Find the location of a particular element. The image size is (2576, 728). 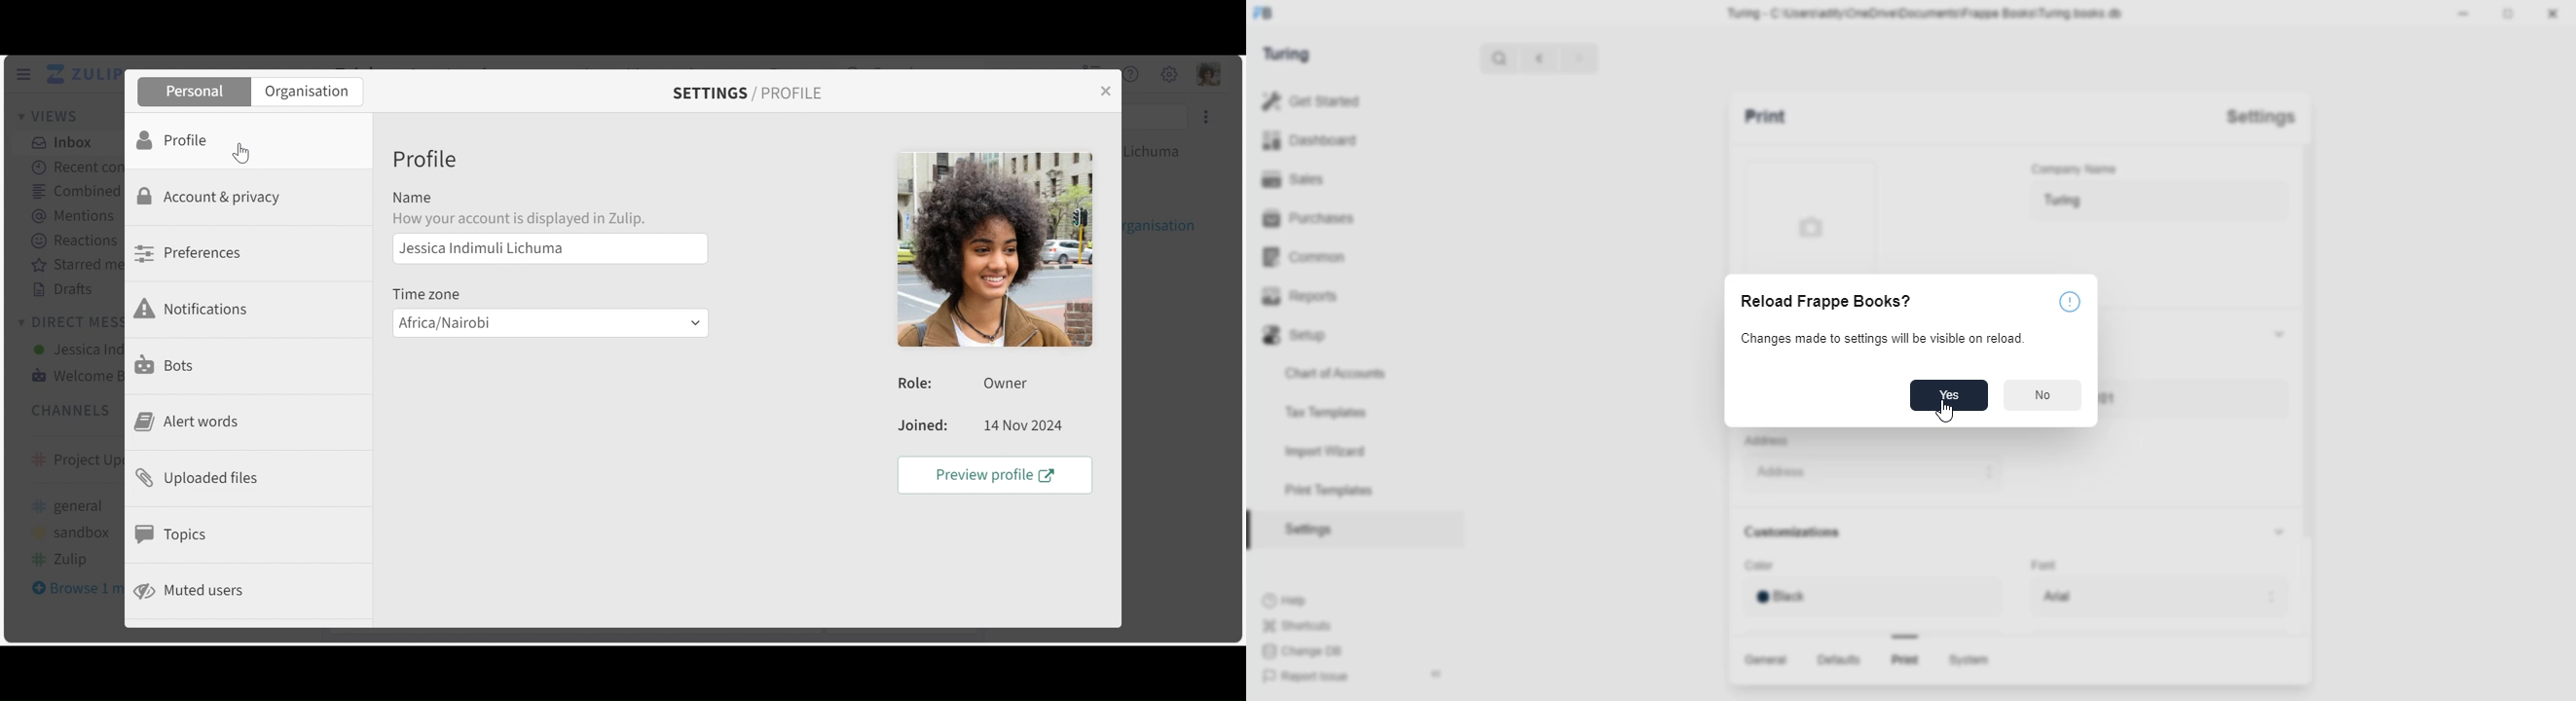

collapse is located at coordinates (1438, 674).